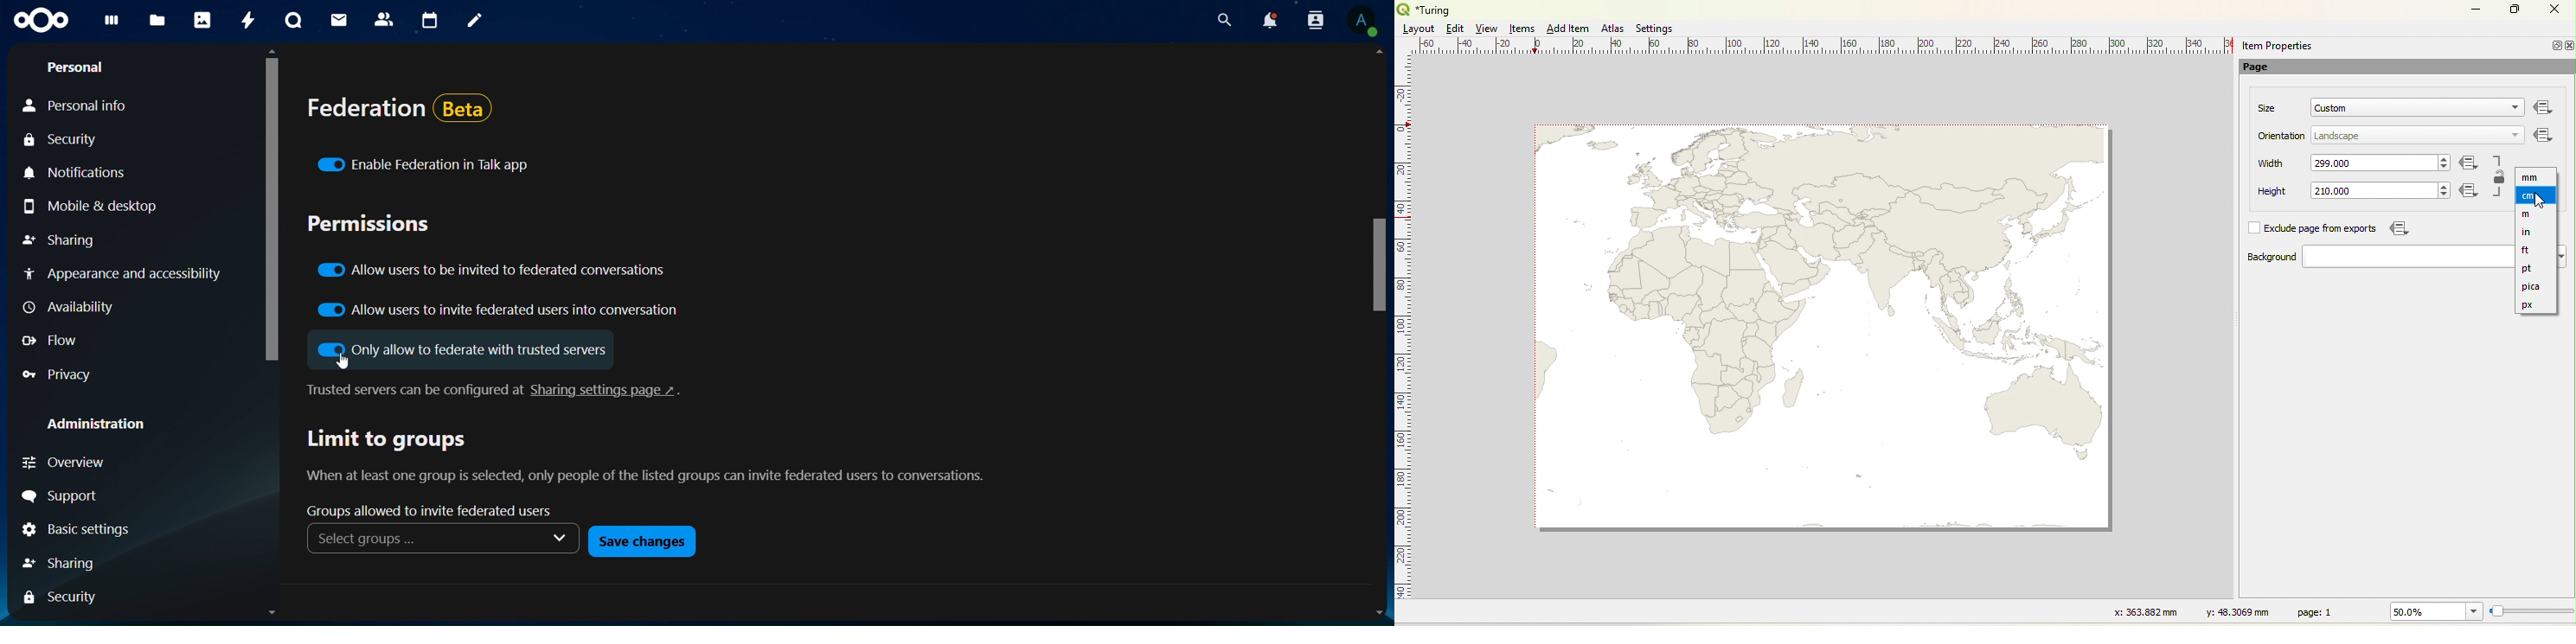  Describe the element at coordinates (1823, 327) in the screenshot. I see `Map` at that location.